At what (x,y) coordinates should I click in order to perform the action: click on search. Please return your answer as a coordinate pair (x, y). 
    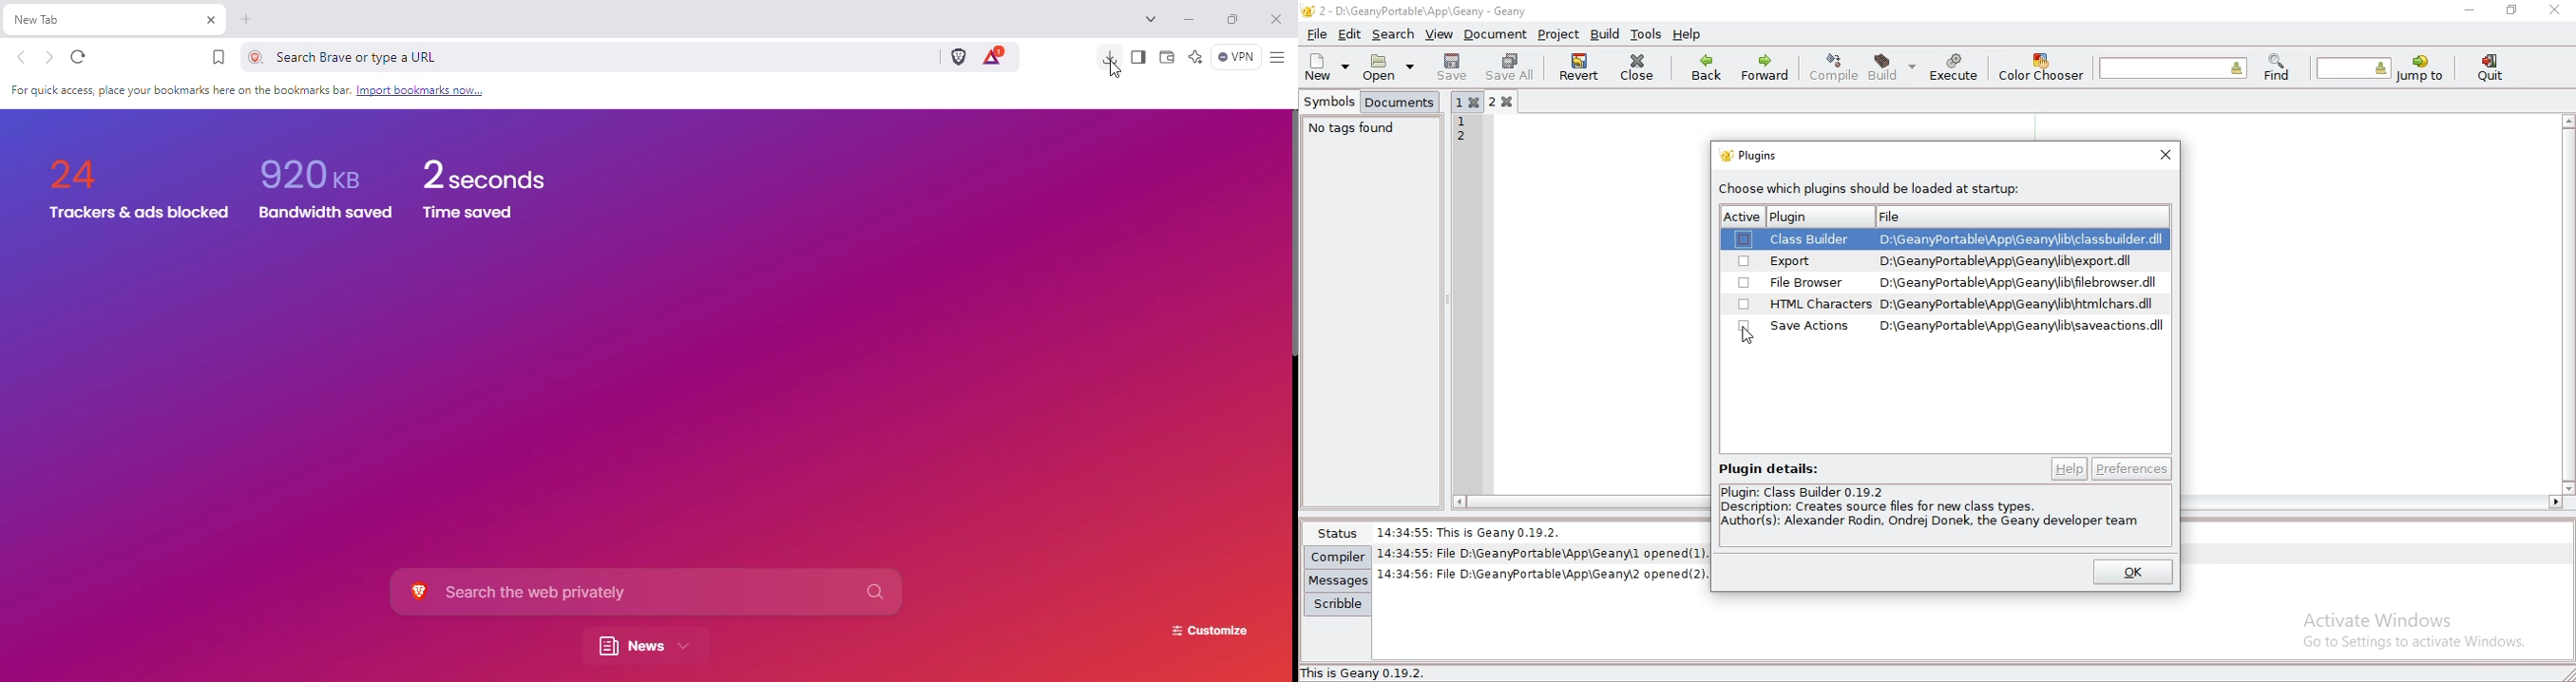
    Looking at the image, I should click on (1395, 34).